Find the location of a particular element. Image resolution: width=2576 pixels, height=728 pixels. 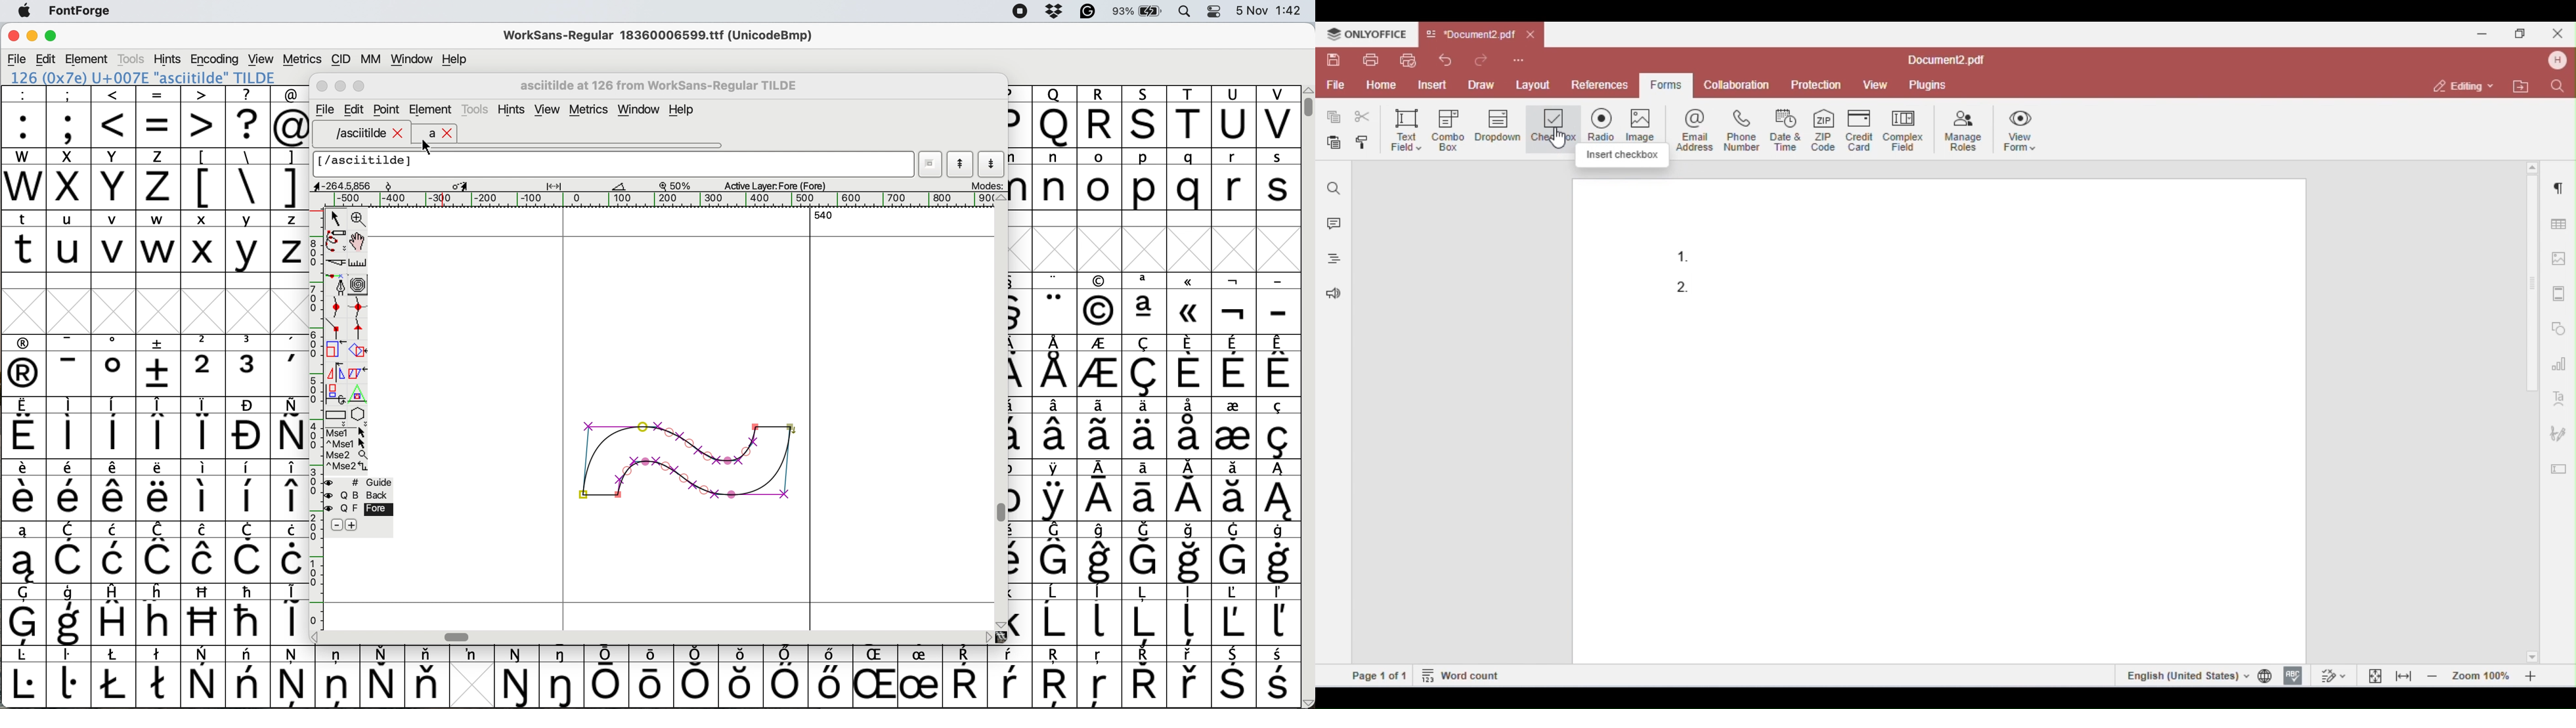

flip selection is located at coordinates (336, 371).